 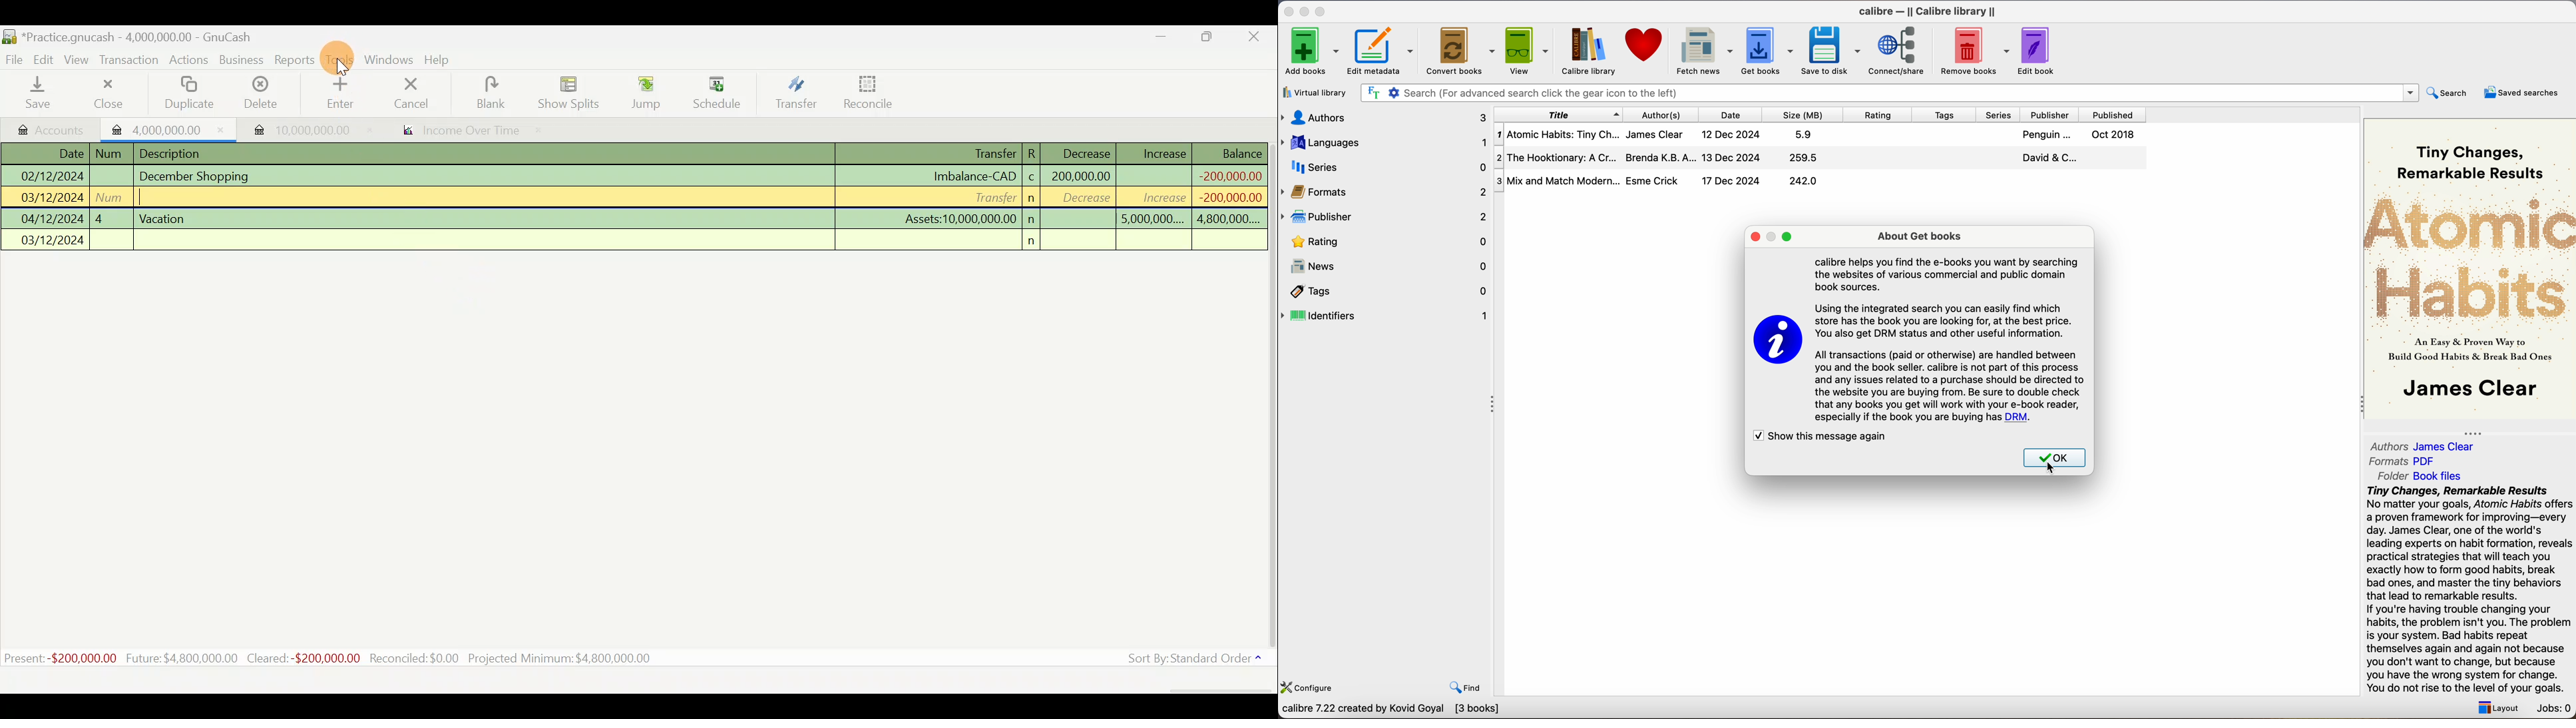 I want to click on news, so click(x=1387, y=267).